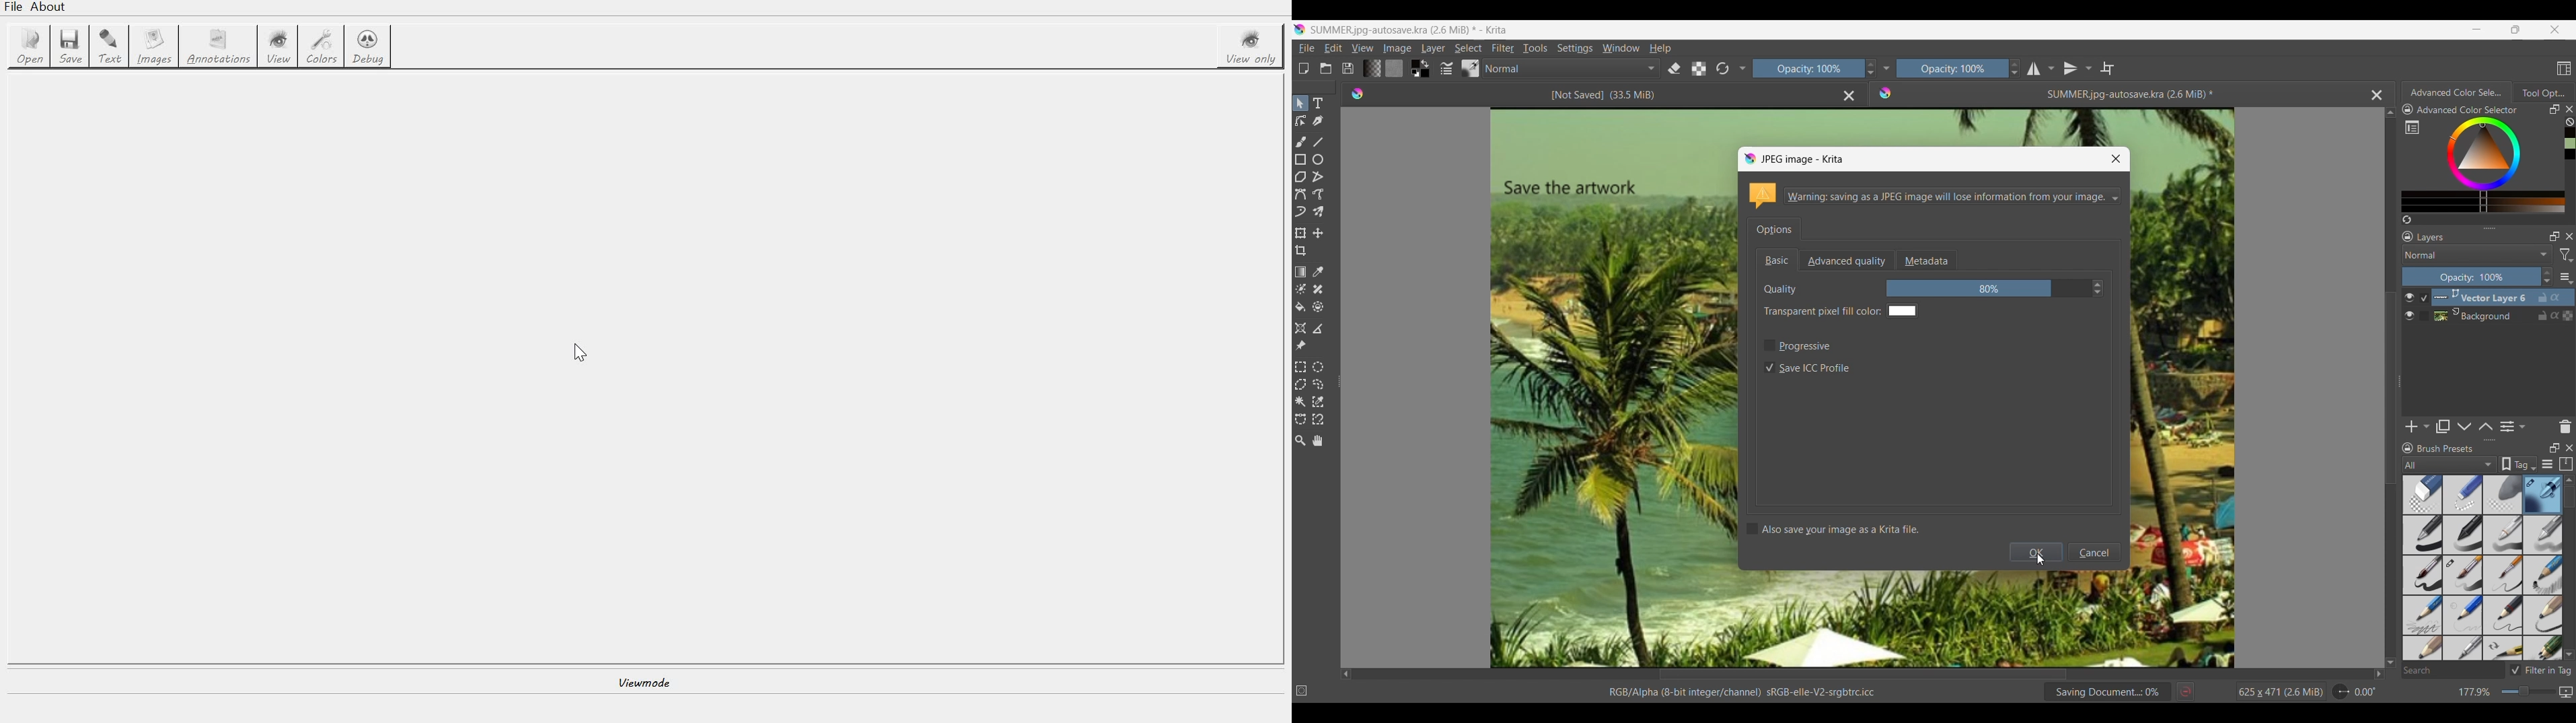  I want to click on Fill patterns, so click(1394, 68).